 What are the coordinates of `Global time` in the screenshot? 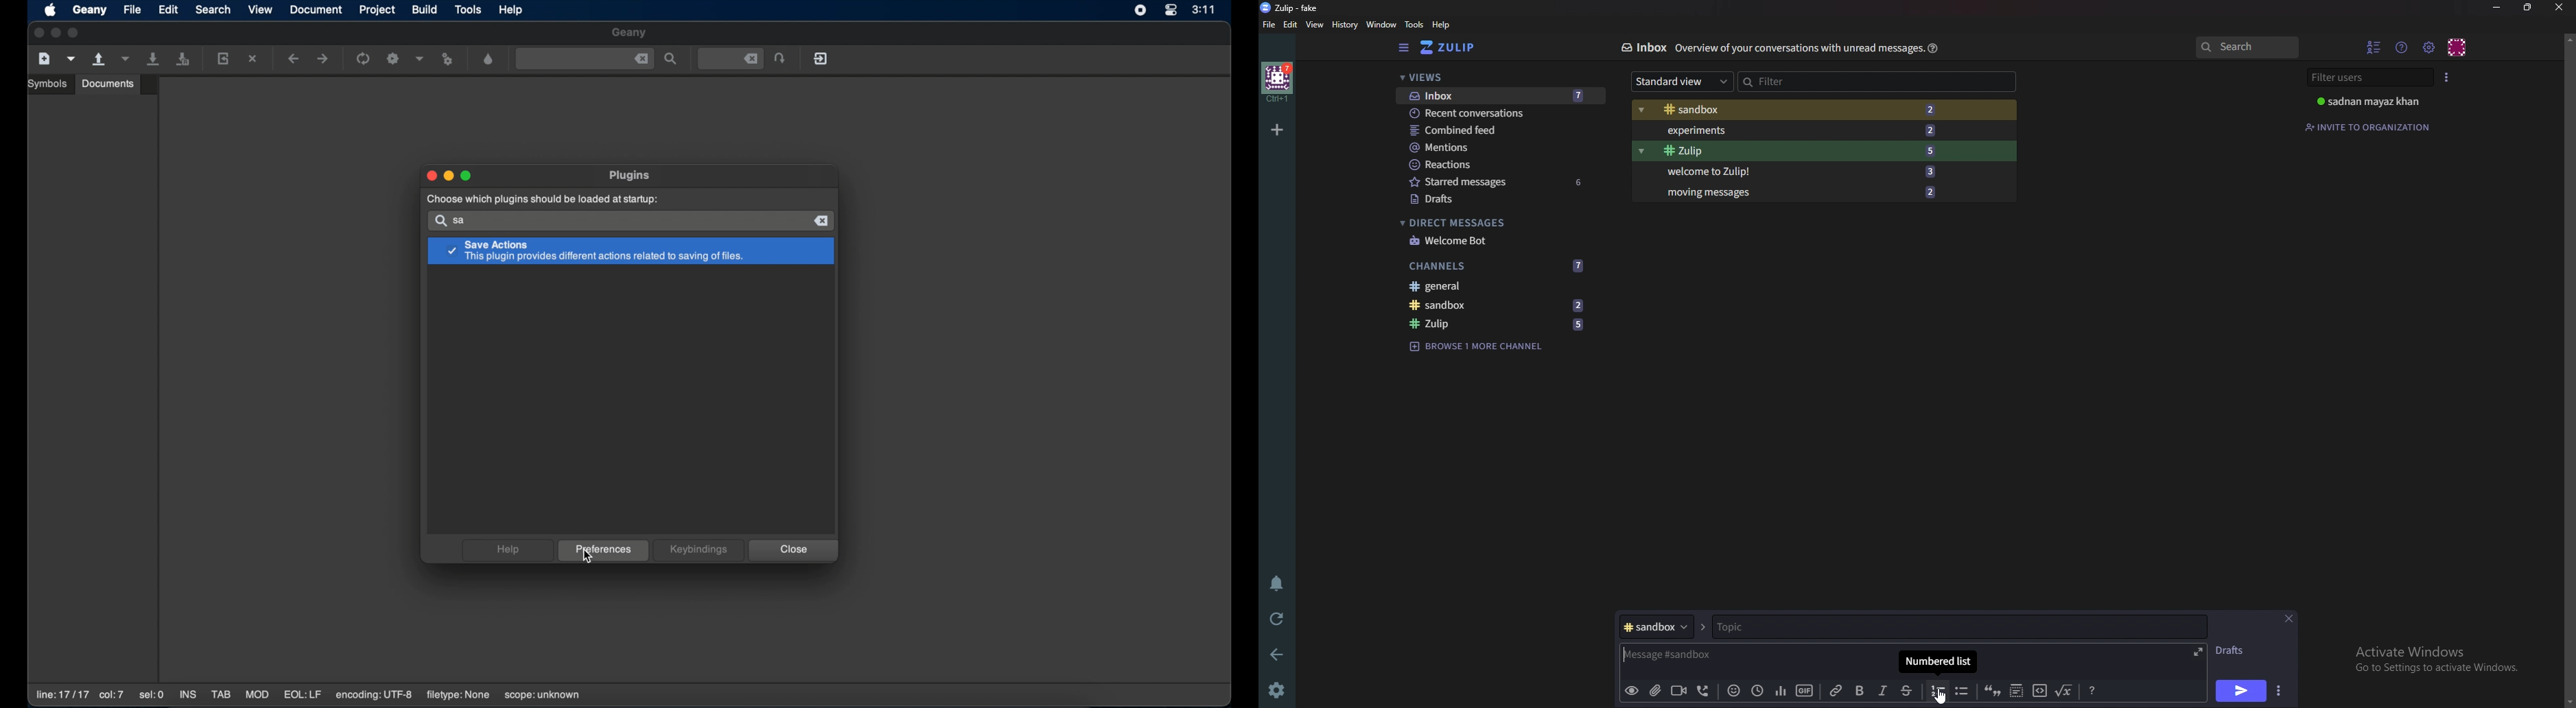 It's located at (1756, 689).